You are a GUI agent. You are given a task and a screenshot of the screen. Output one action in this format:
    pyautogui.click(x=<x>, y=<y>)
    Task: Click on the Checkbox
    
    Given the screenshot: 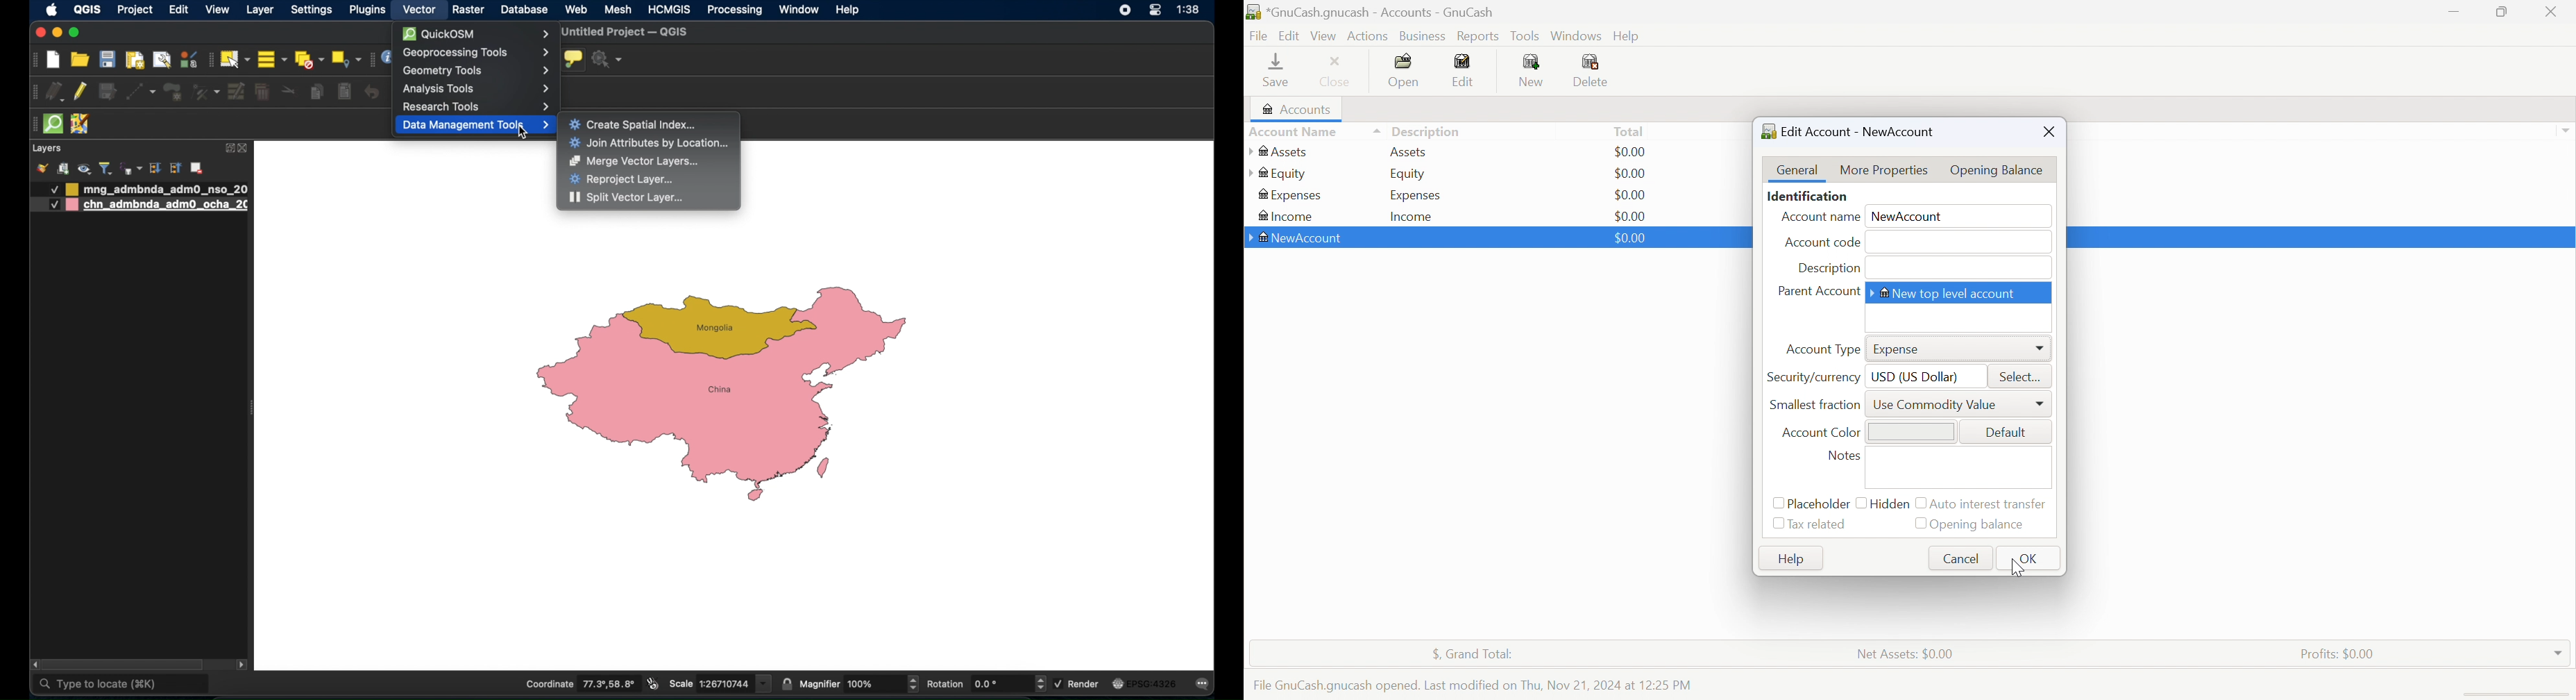 What is the action you would take?
    pyautogui.click(x=1919, y=524)
    